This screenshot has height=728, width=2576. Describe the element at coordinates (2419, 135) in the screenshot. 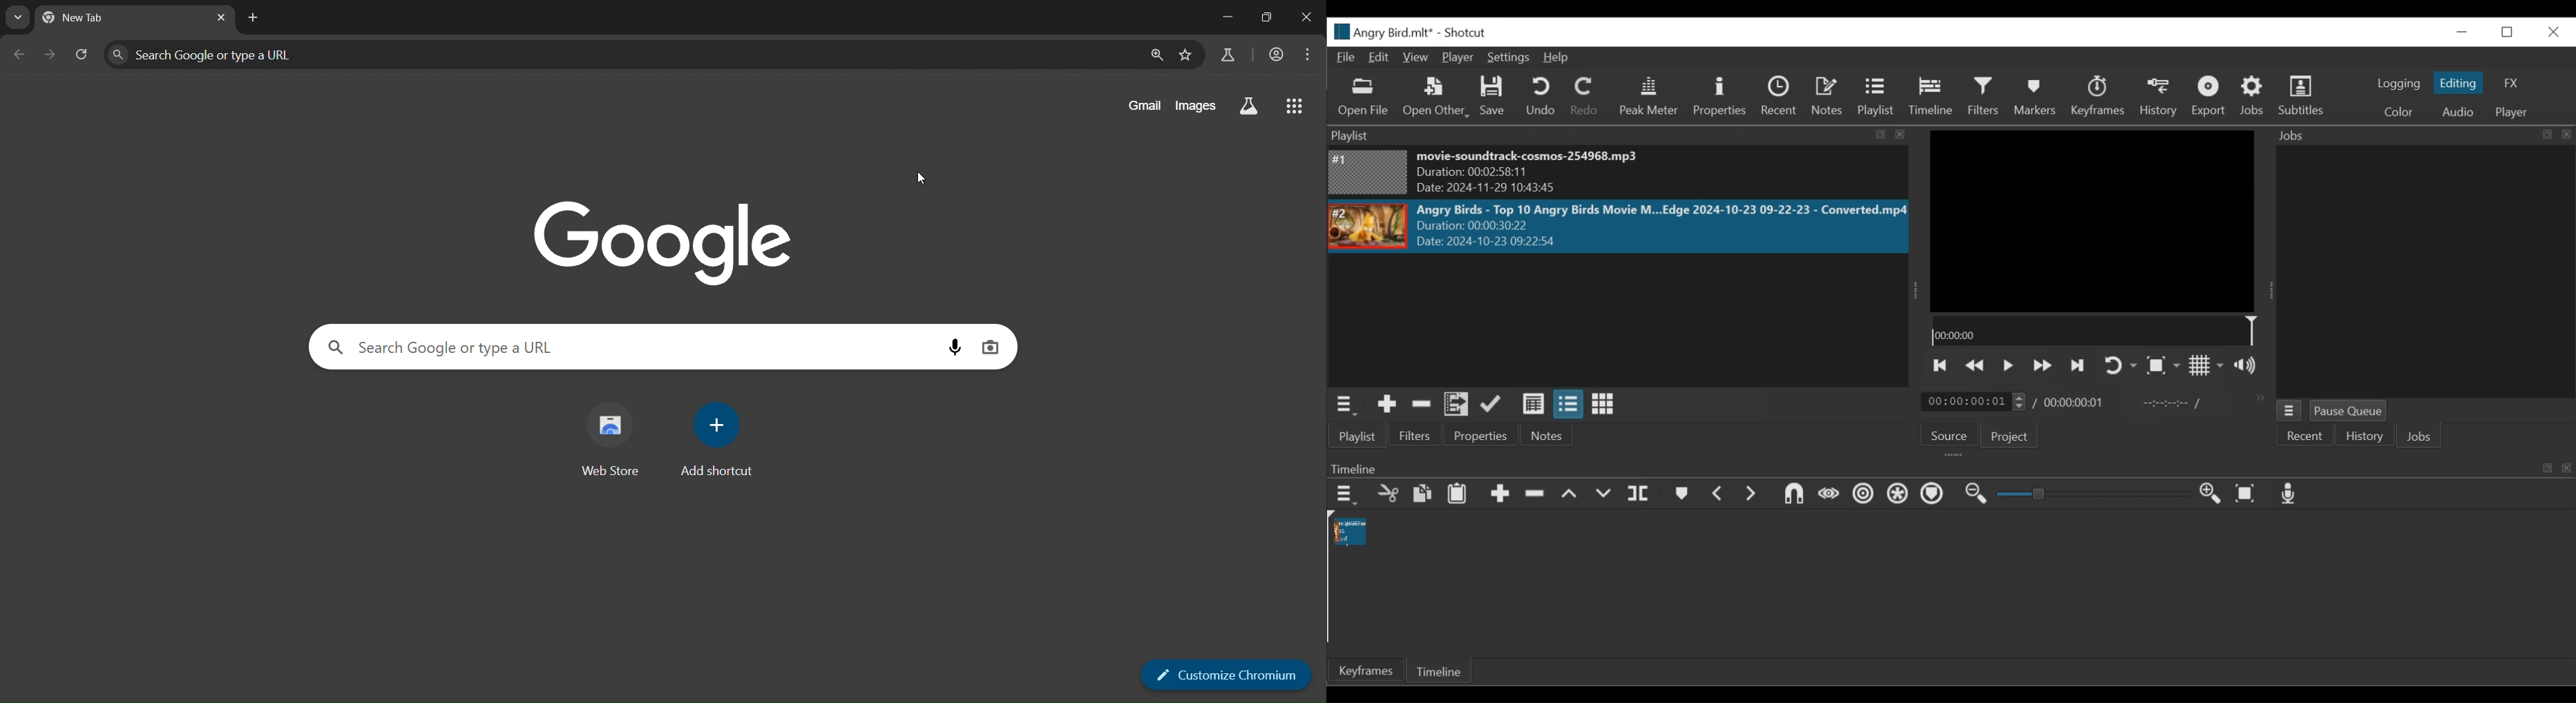

I see `Jobs Panel` at that location.